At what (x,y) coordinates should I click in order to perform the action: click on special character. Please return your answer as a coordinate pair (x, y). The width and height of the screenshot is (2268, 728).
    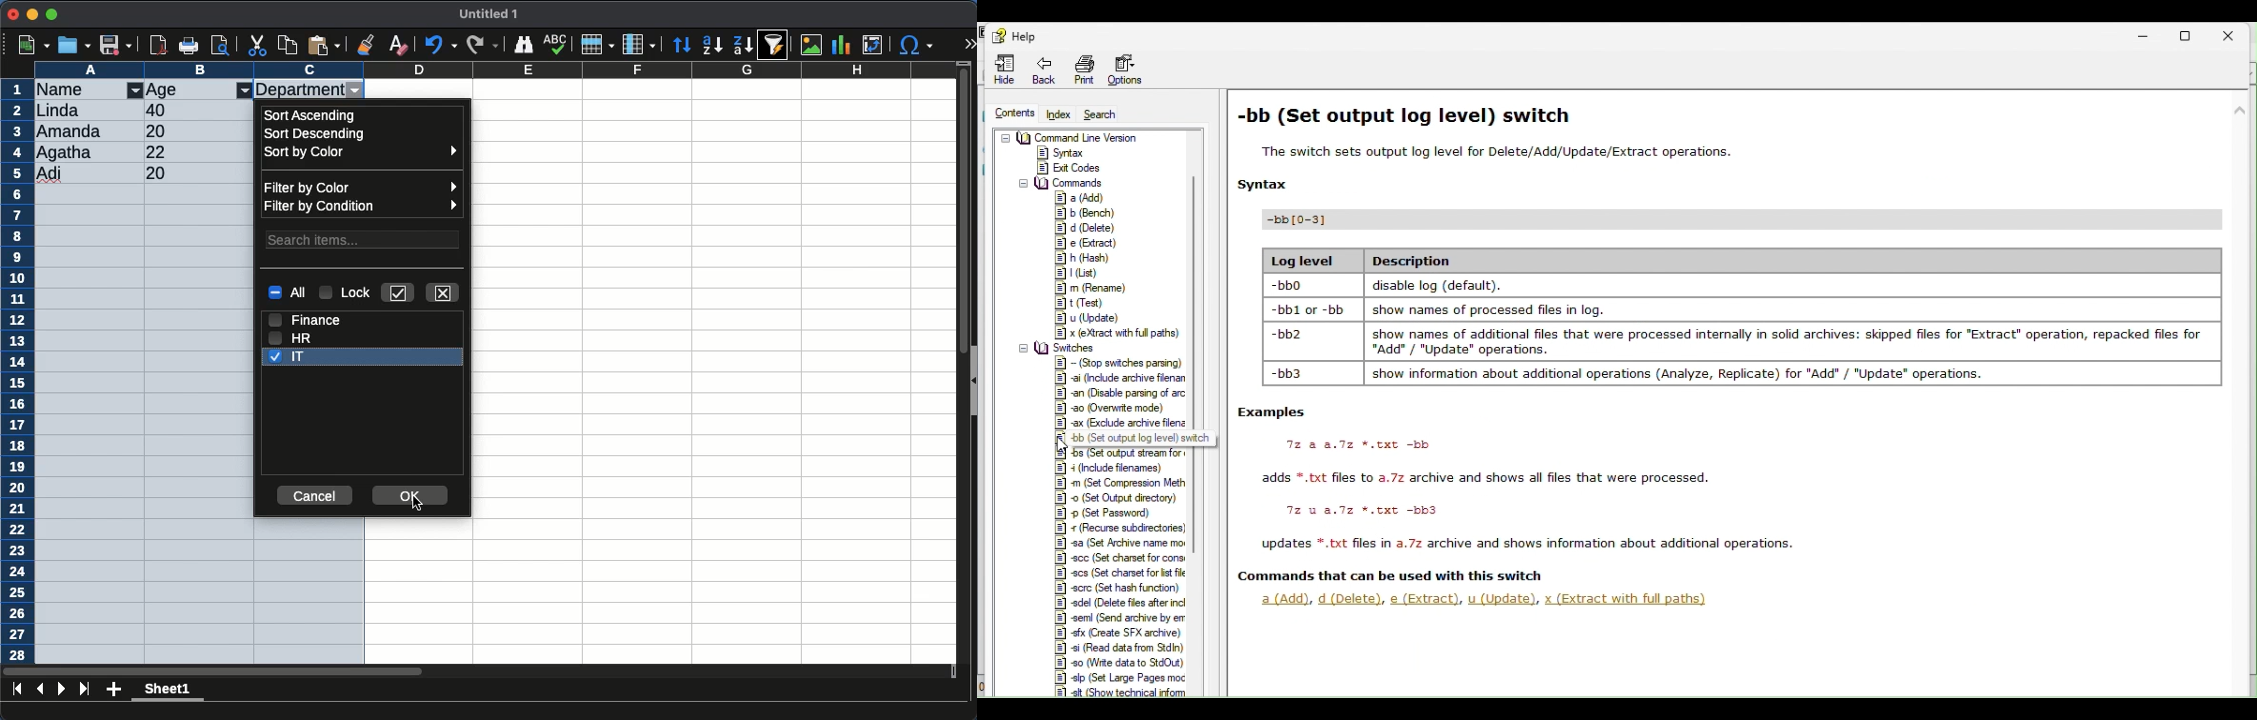
    Looking at the image, I should click on (915, 45).